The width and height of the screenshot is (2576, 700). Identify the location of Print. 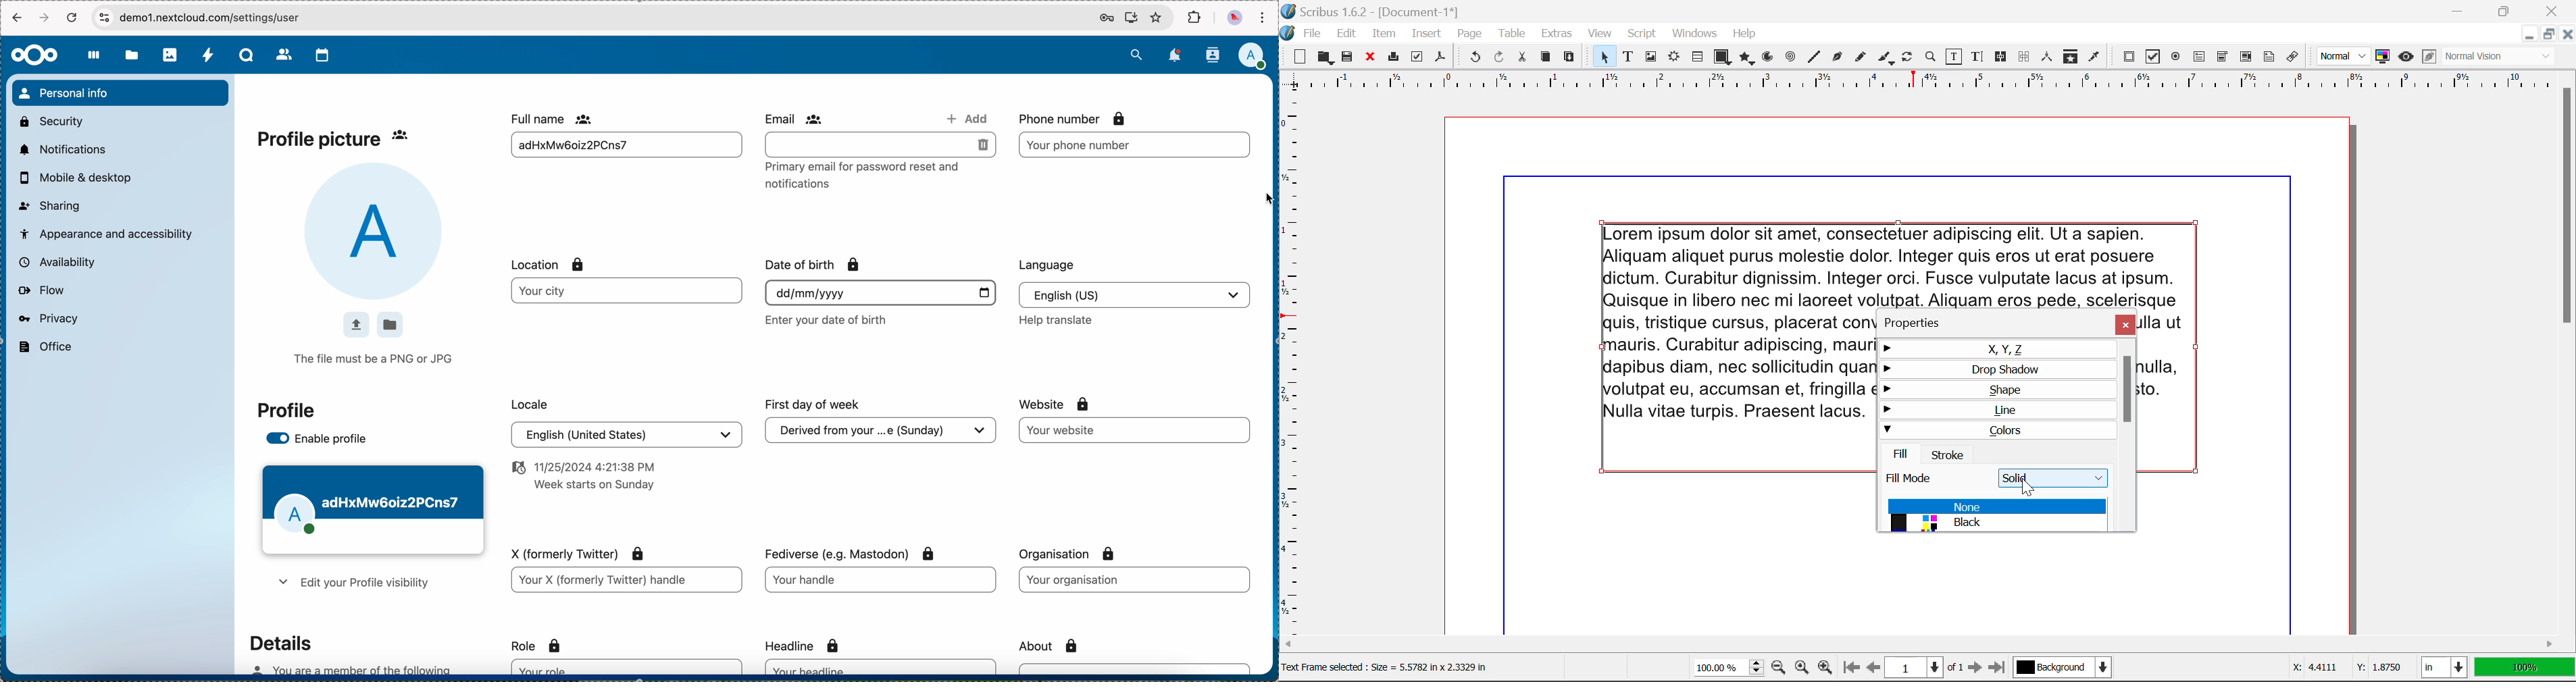
(1392, 57).